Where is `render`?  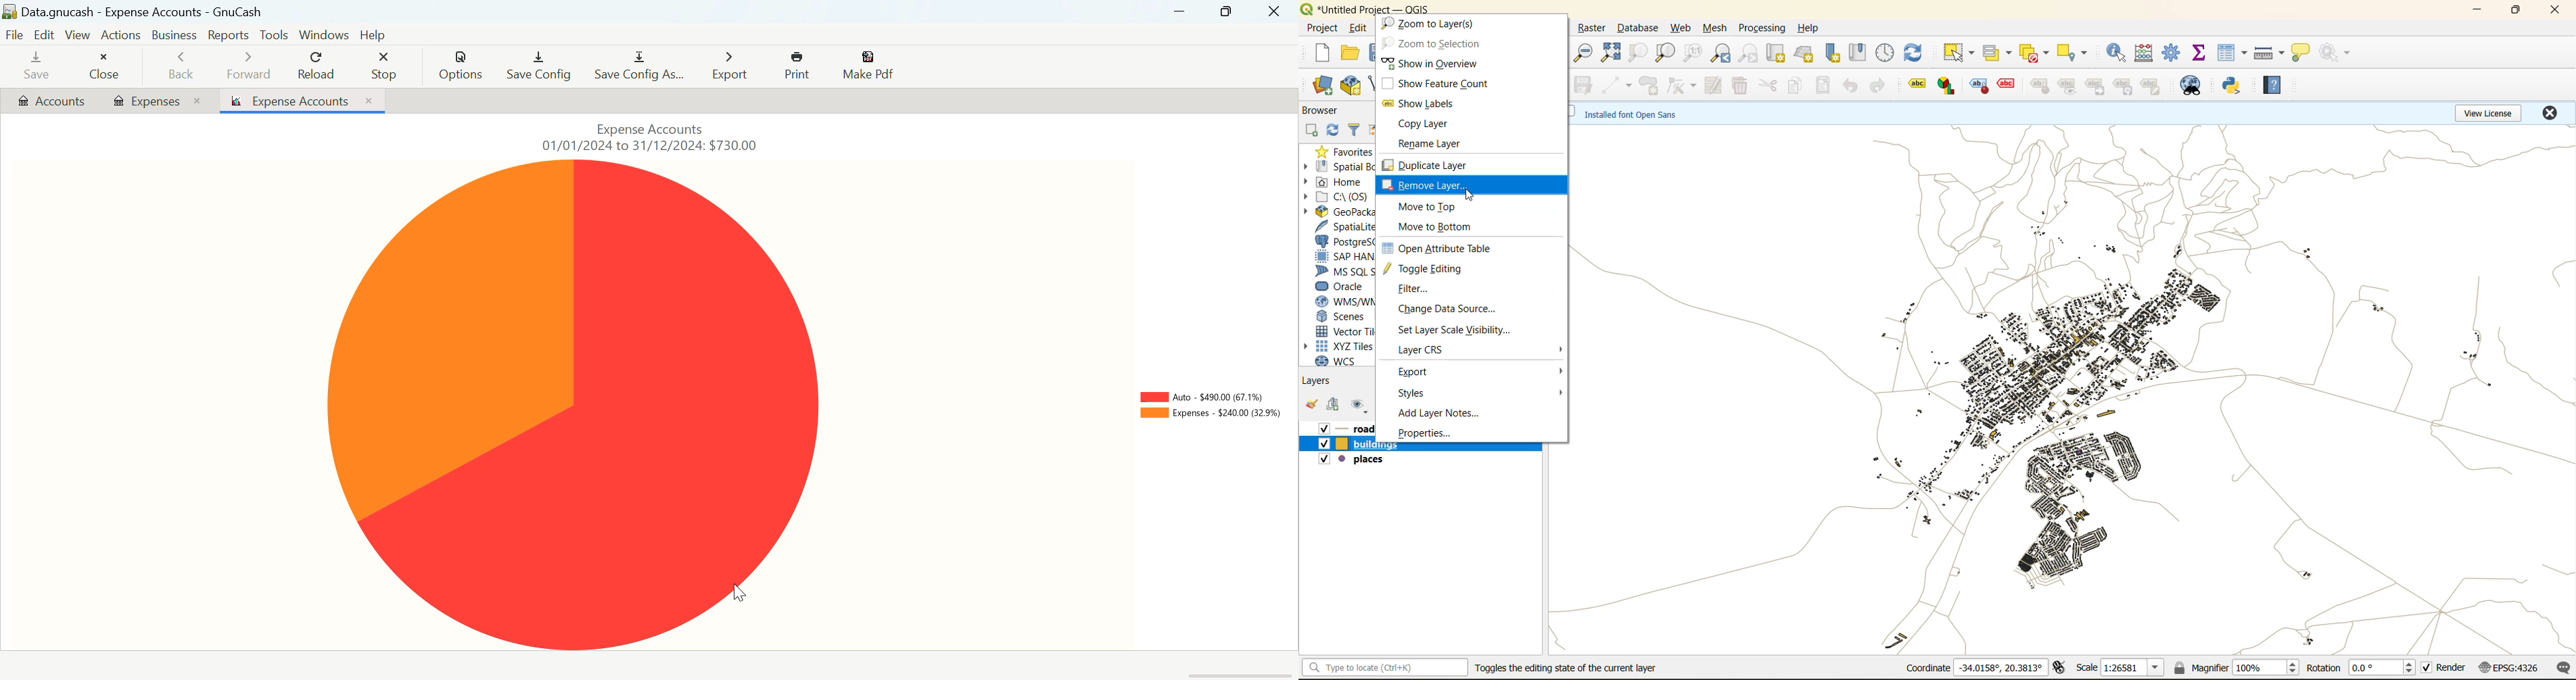
render is located at coordinates (2449, 669).